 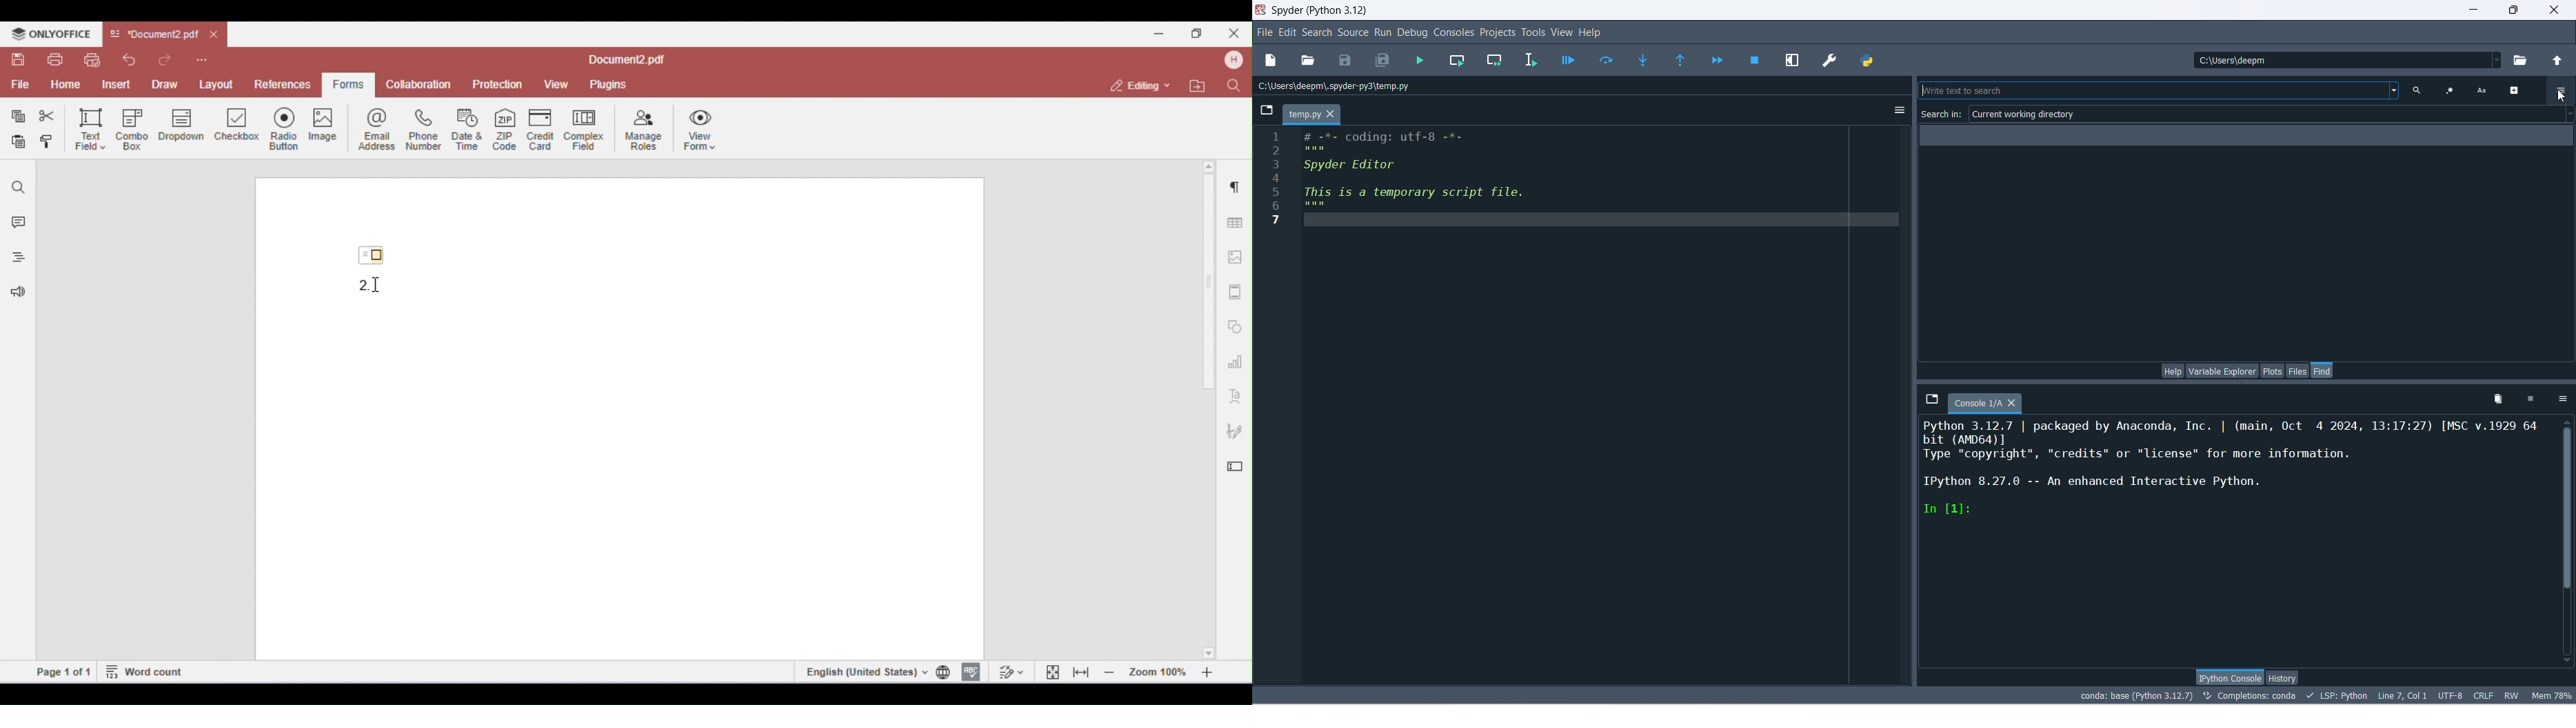 What do you see at coordinates (2550, 695) in the screenshot?
I see `Mem` at bounding box center [2550, 695].